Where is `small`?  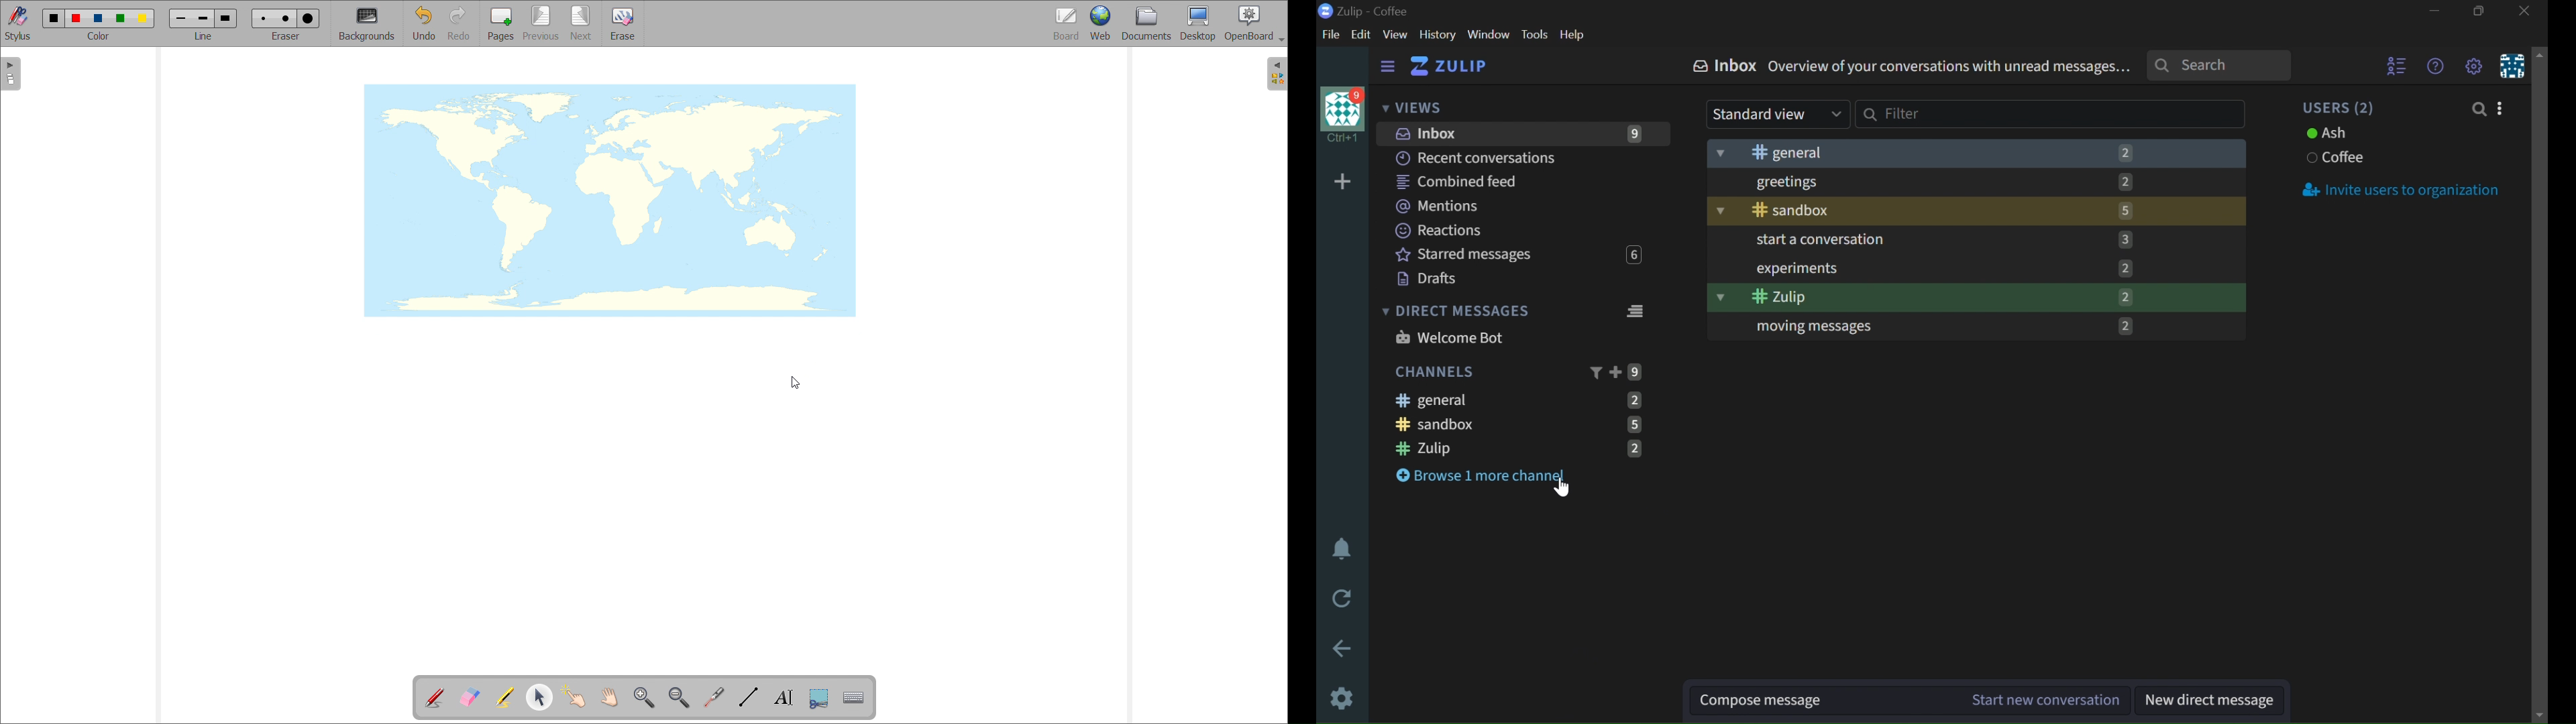
small is located at coordinates (264, 19).